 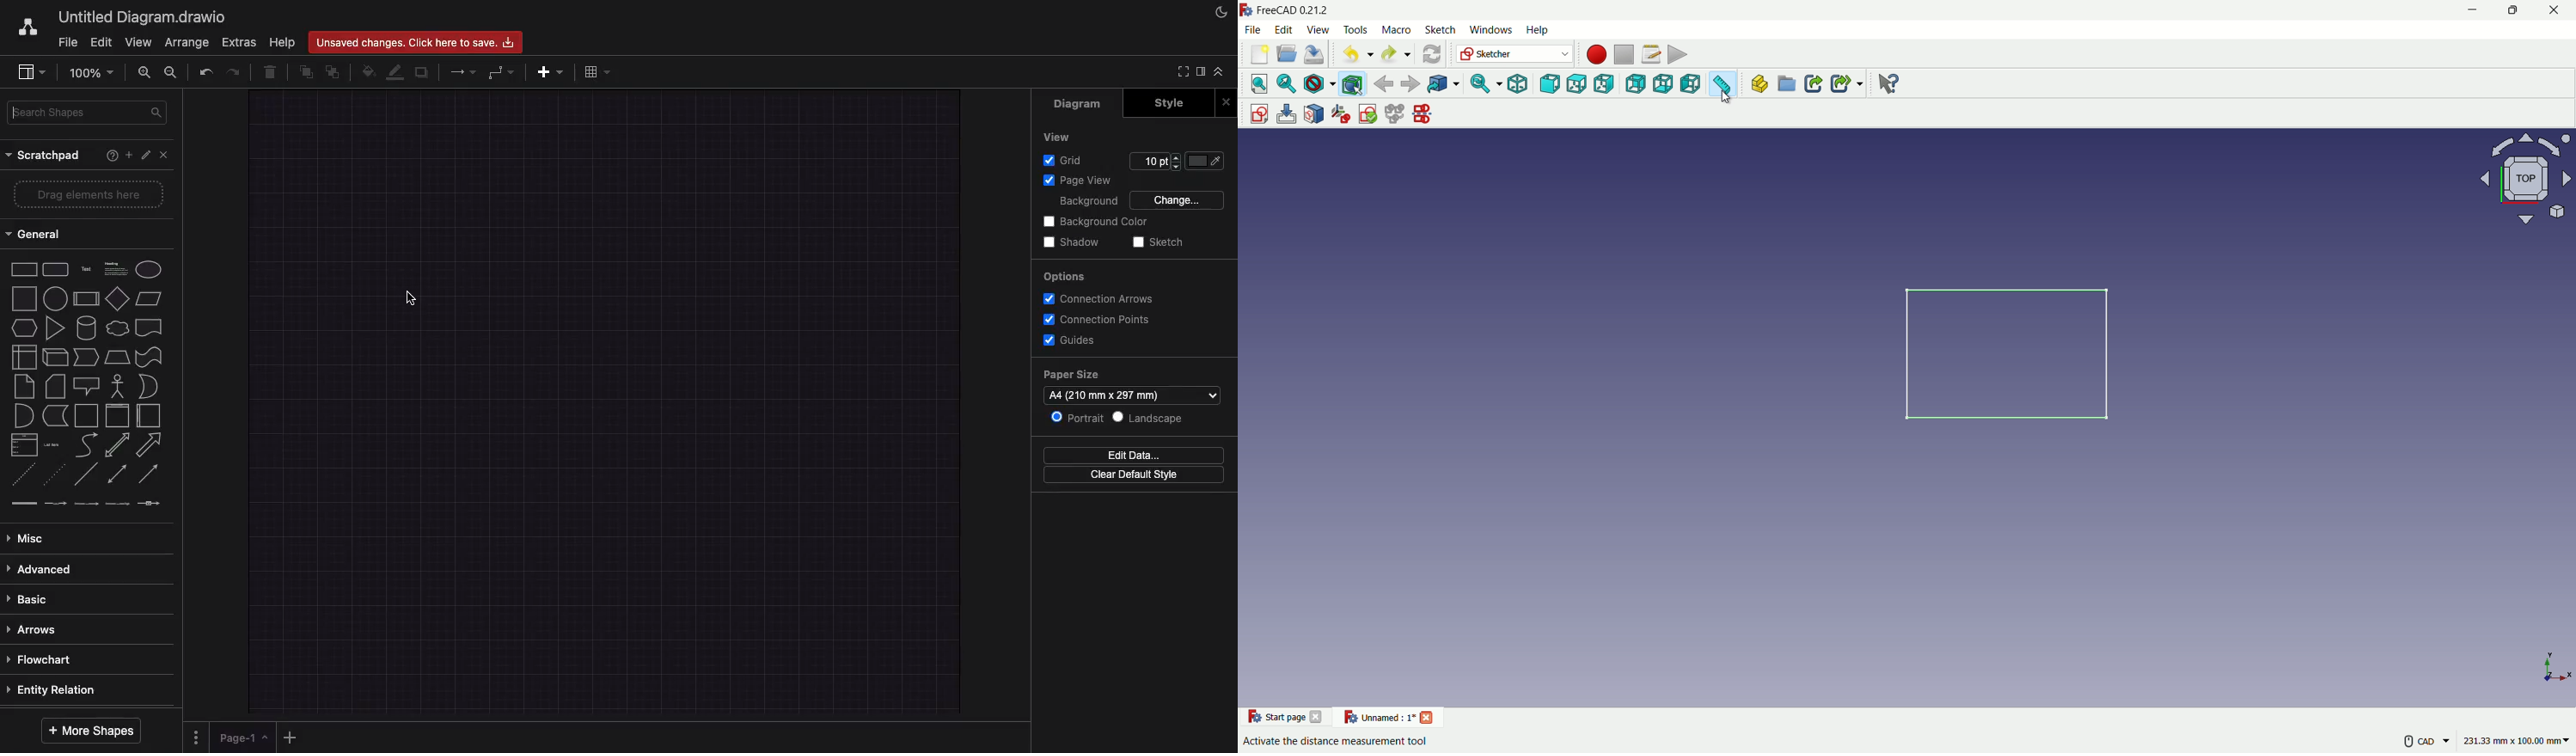 I want to click on view menu, so click(x=1316, y=30).